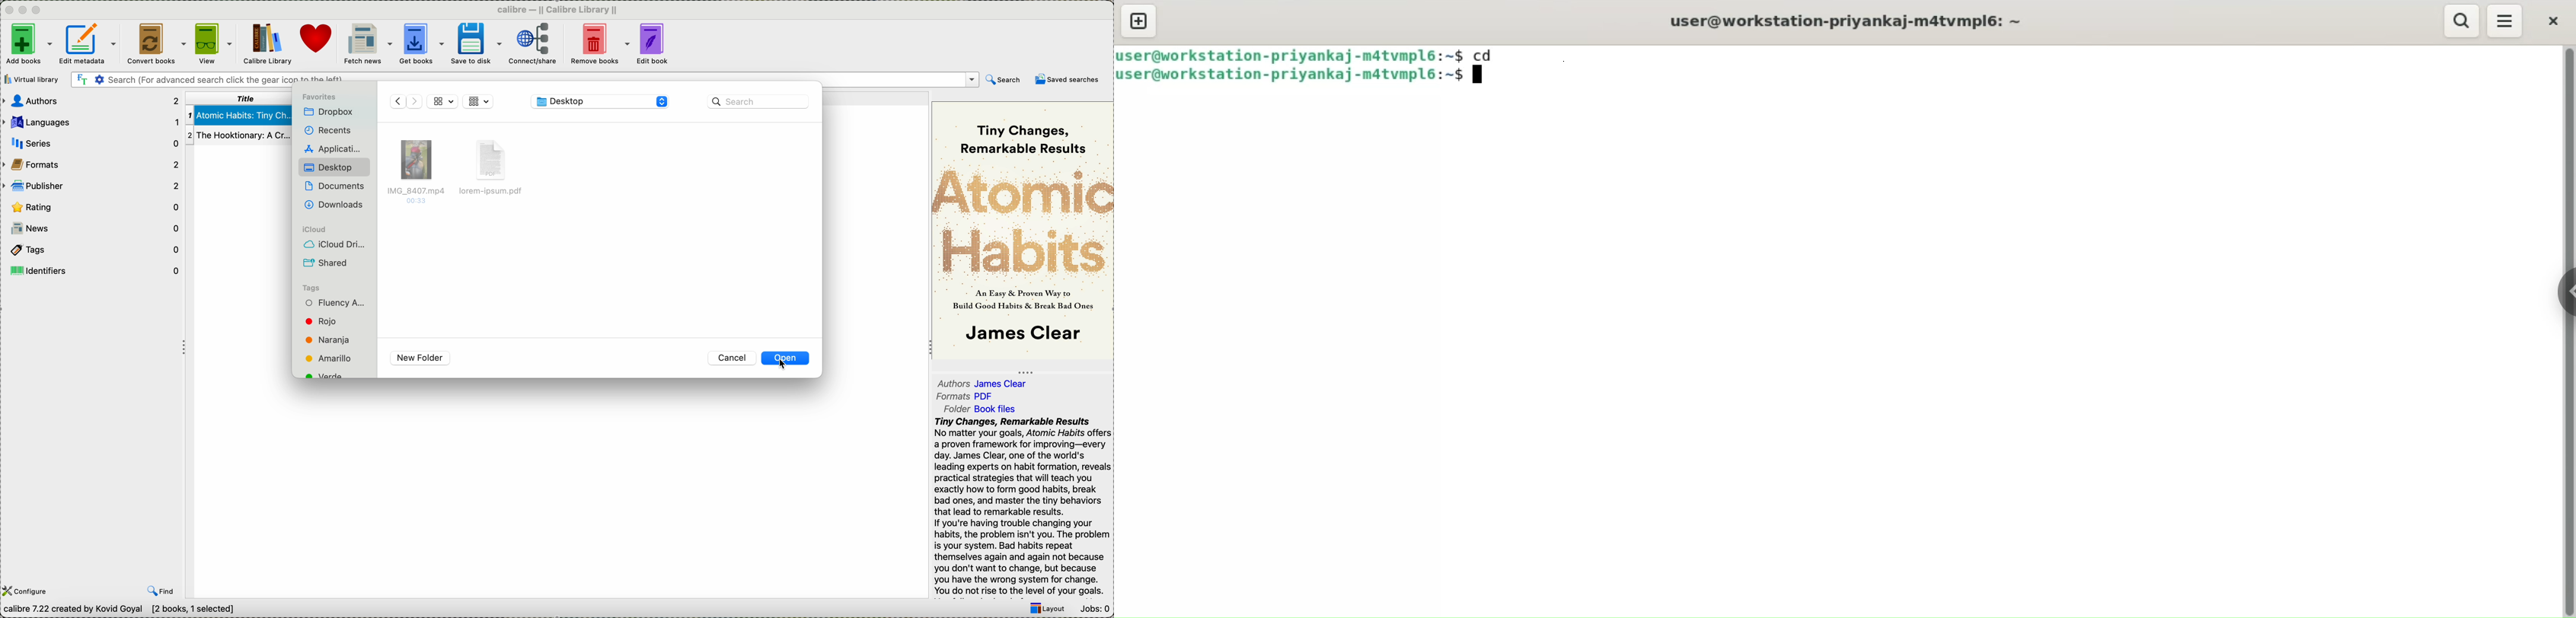  What do you see at coordinates (241, 98) in the screenshot?
I see `title` at bounding box center [241, 98].